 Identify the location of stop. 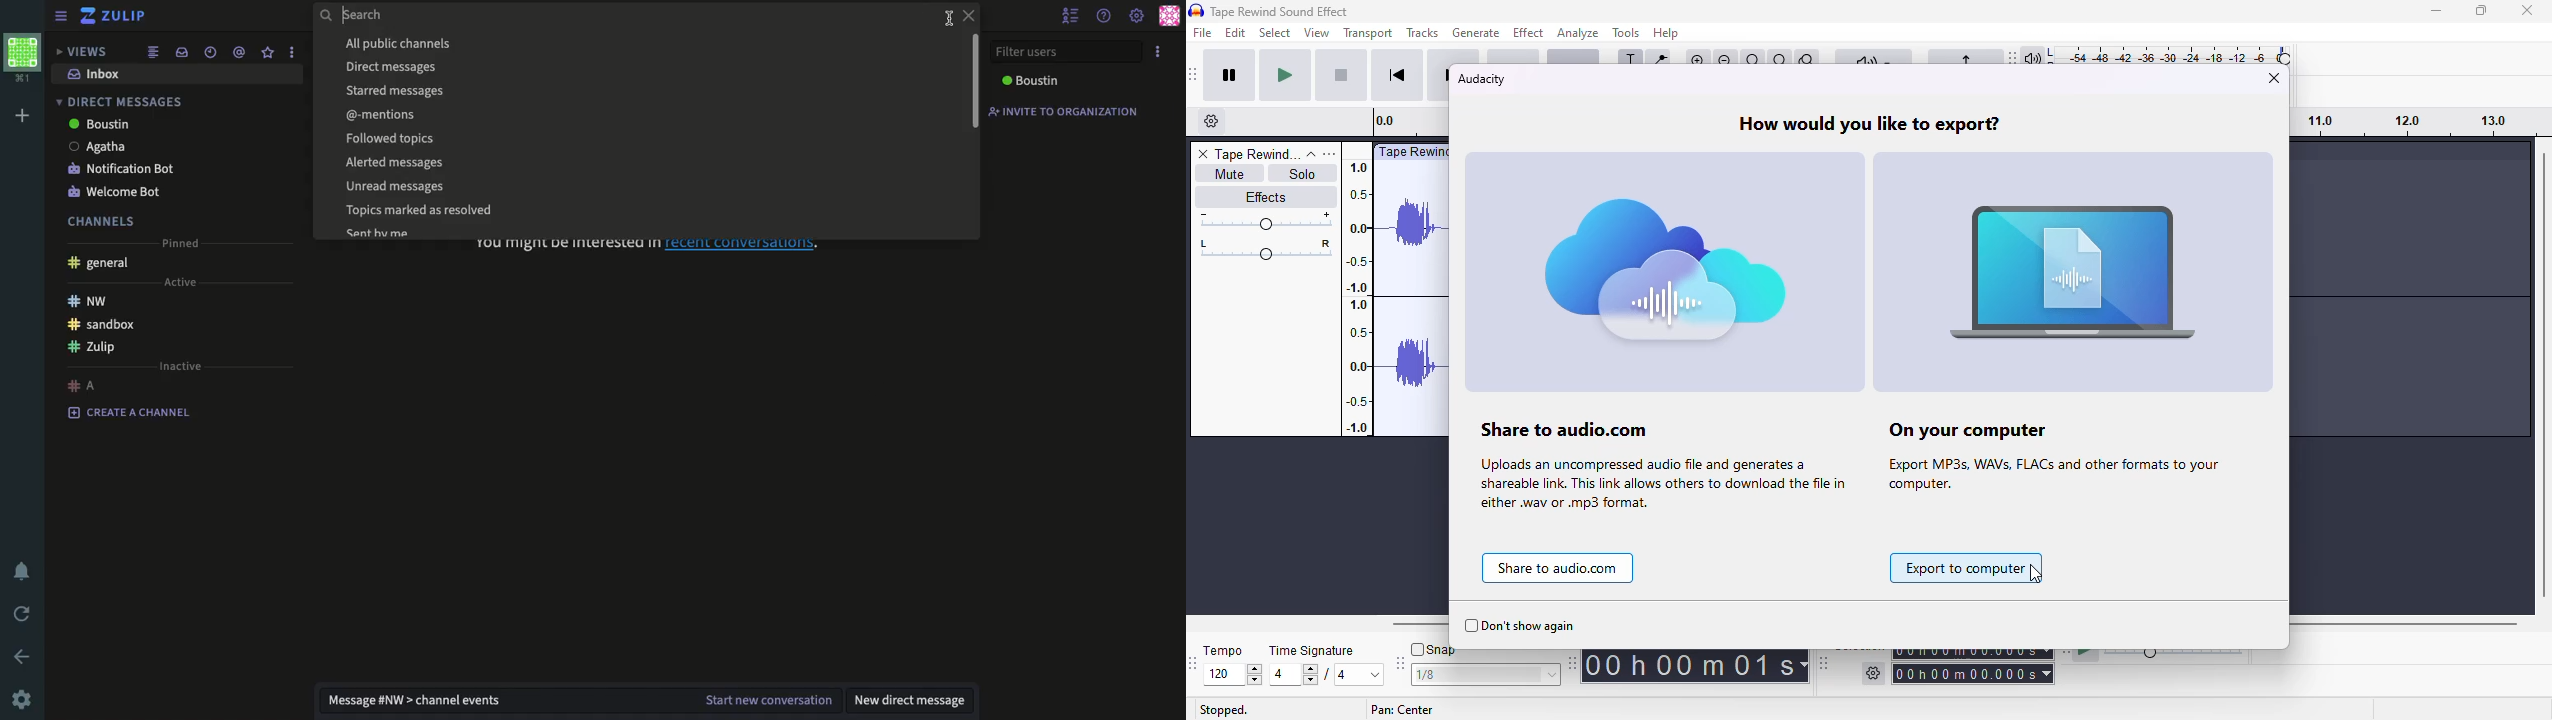
(1342, 76).